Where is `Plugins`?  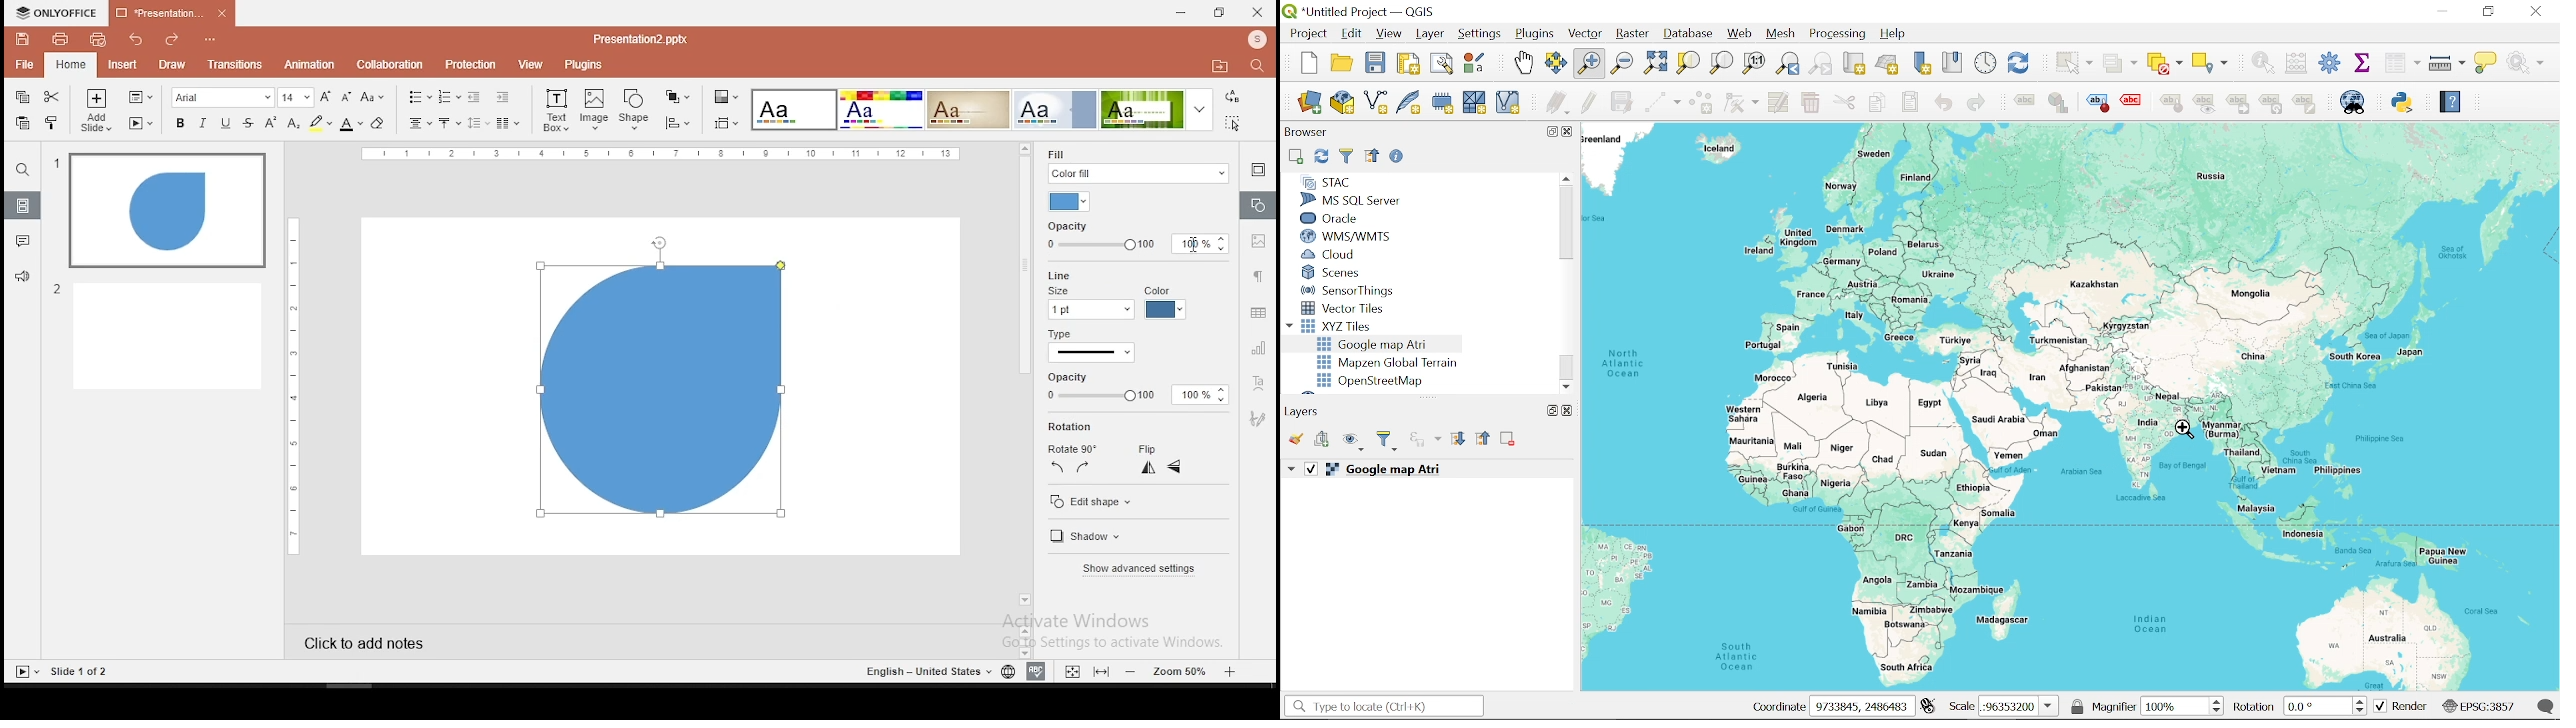 Plugins is located at coordinates (1536, 35).